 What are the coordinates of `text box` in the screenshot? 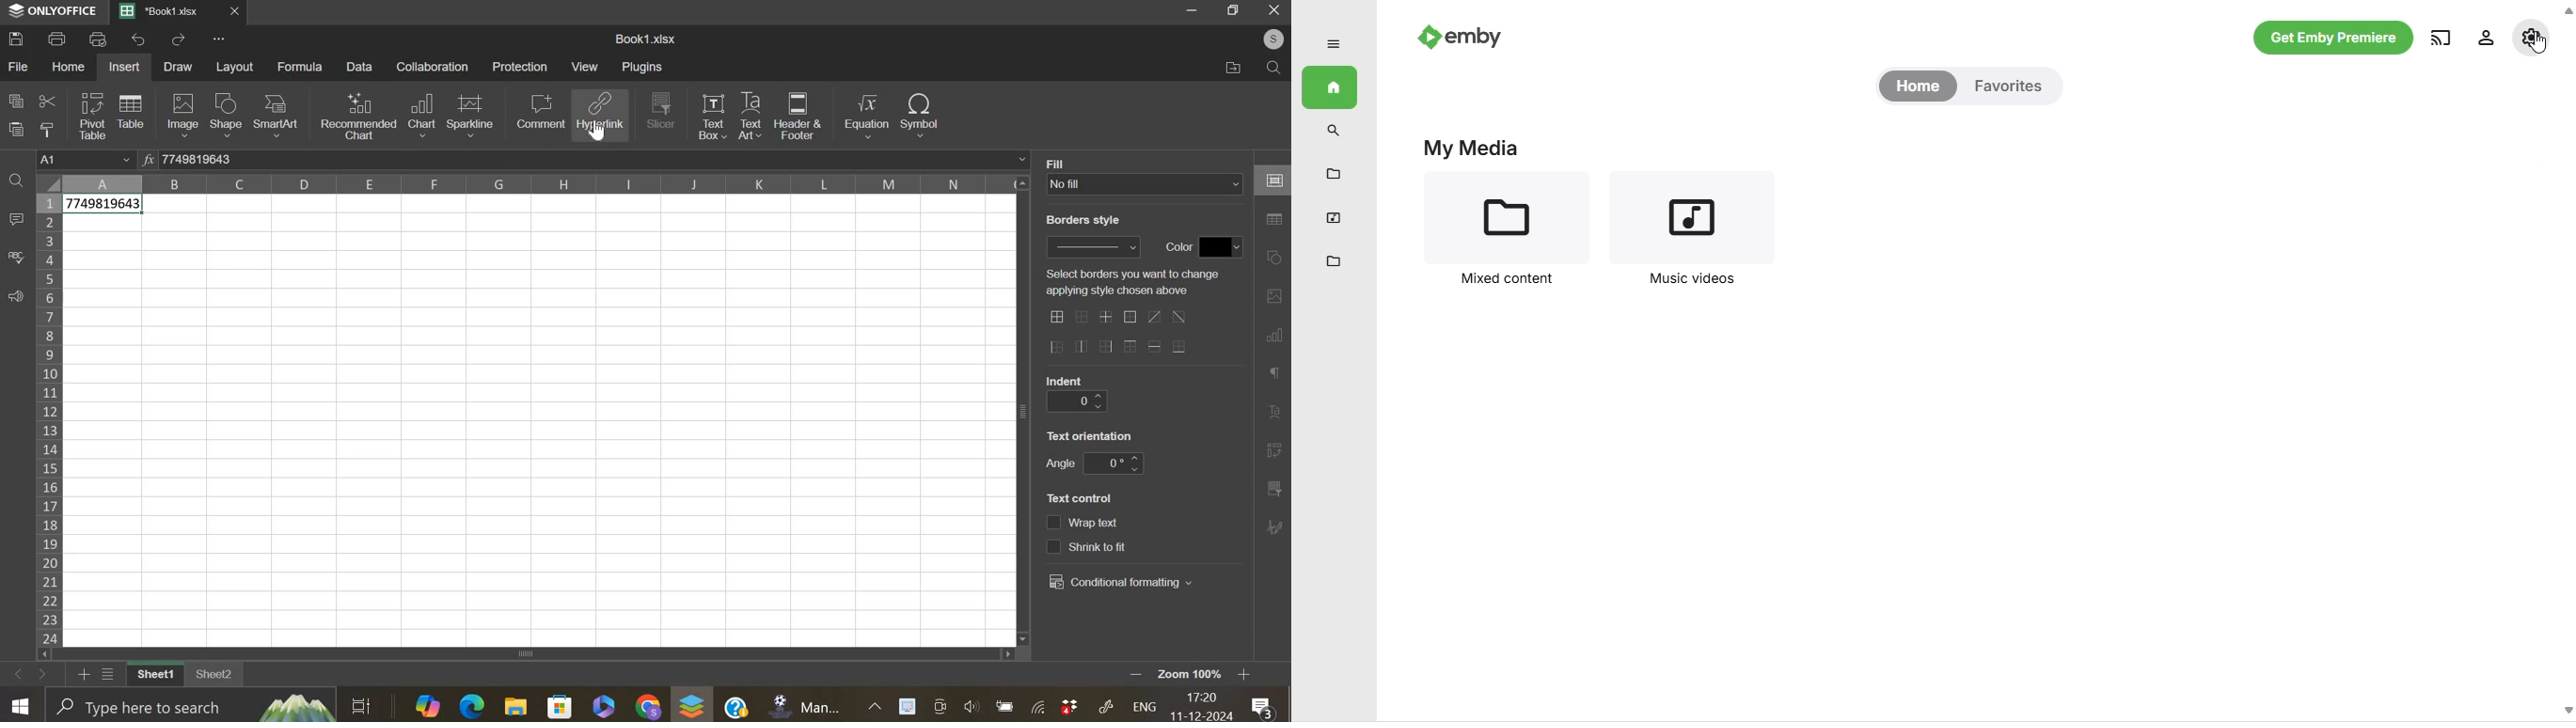 It's located at (711, 116).